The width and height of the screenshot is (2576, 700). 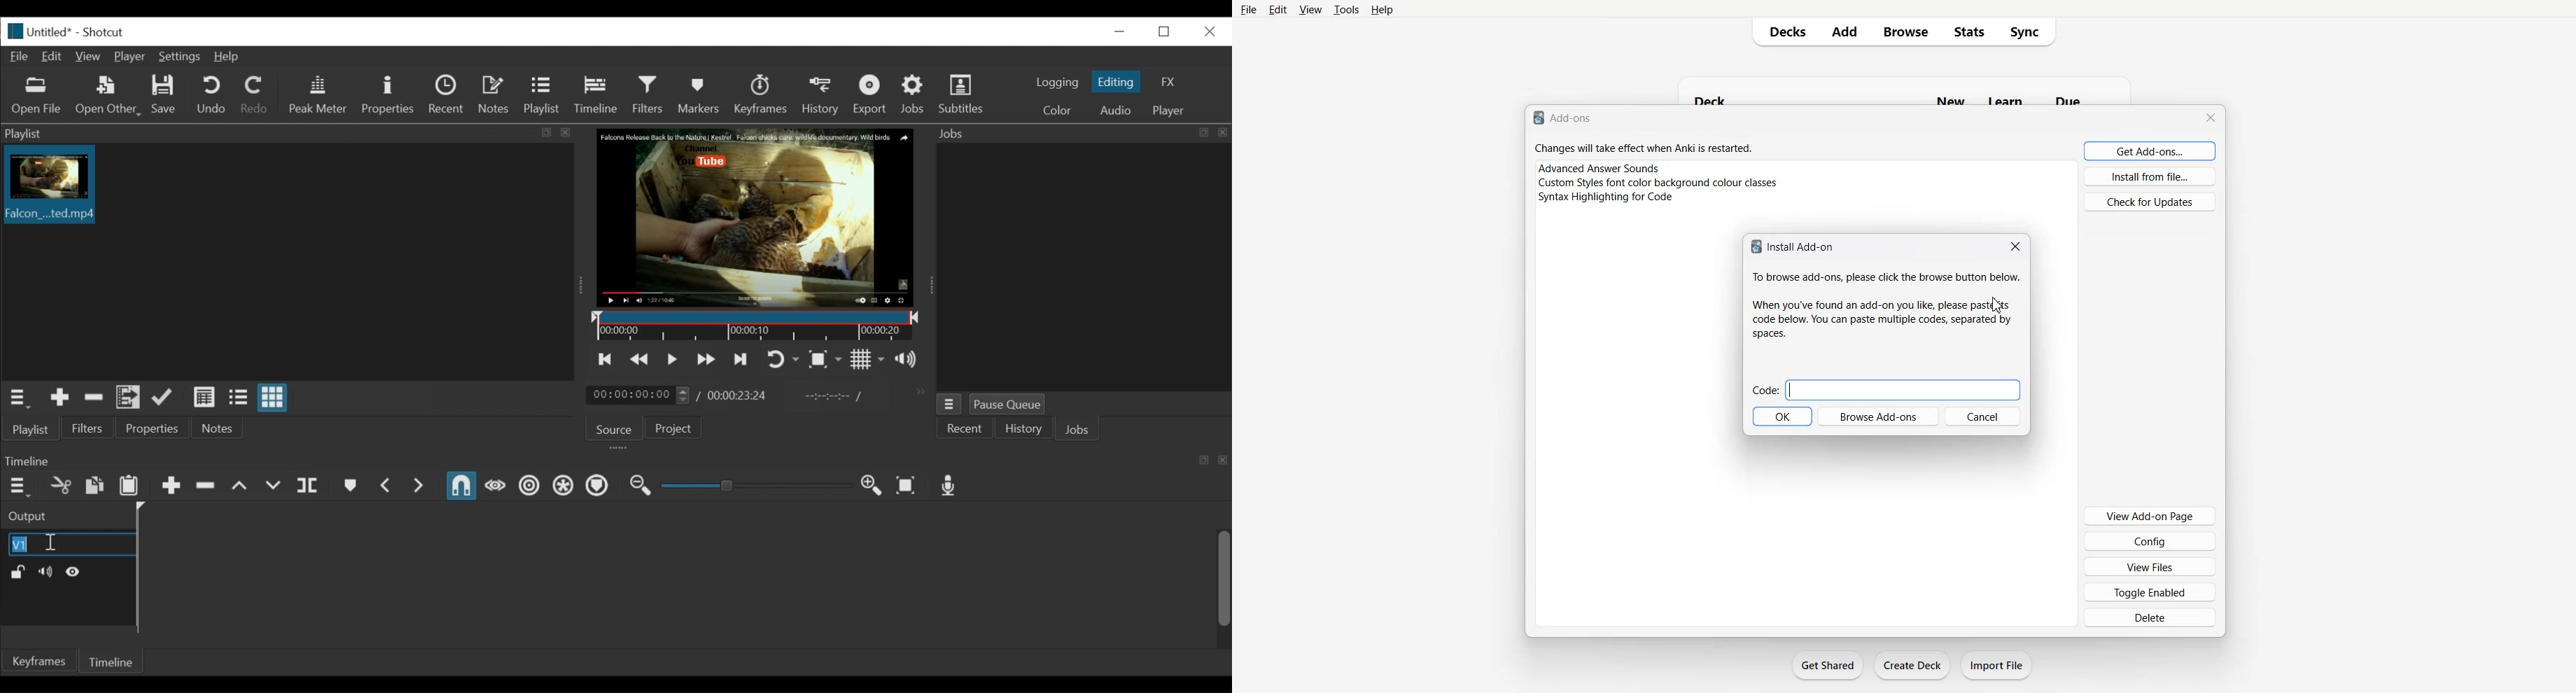 What do you see at coordinates (2150, 566) in the screenshot?
I see `View Files` at bounding box center [2150, 566].